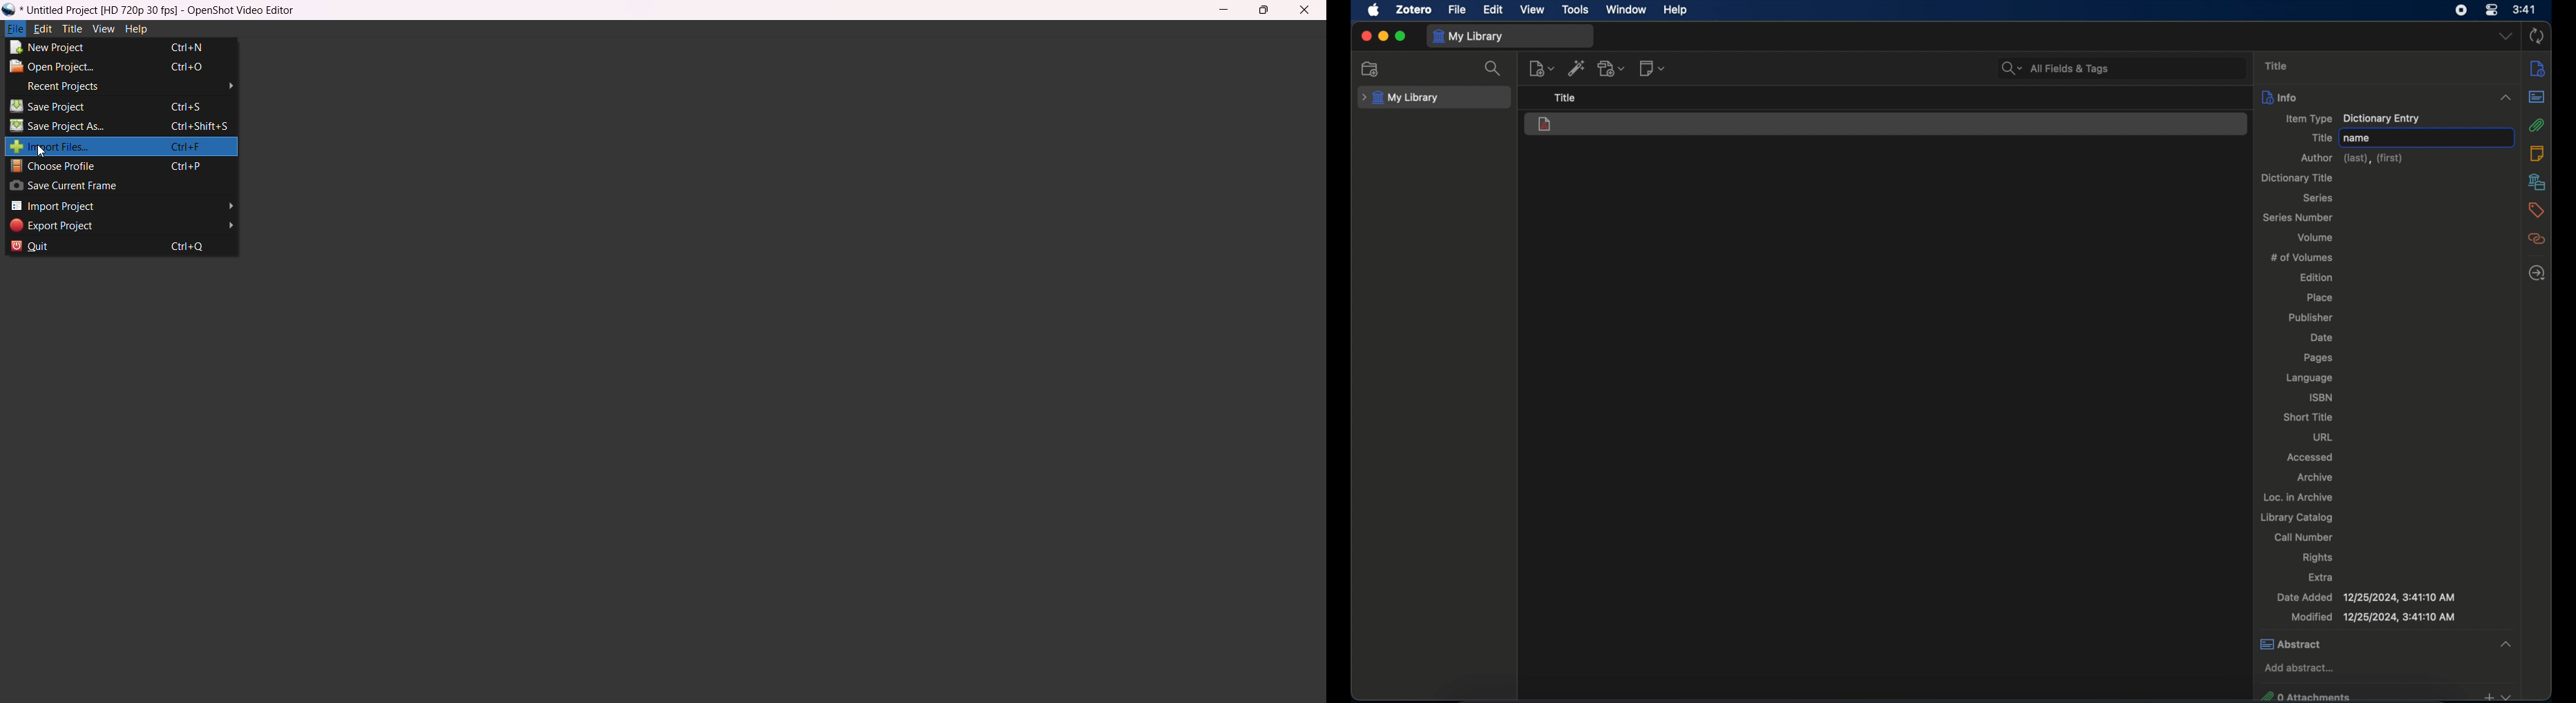  What do you see at coordinates (2538, 126) in the screenshot?
I see `attachments` at bounding box center [2538, 126].